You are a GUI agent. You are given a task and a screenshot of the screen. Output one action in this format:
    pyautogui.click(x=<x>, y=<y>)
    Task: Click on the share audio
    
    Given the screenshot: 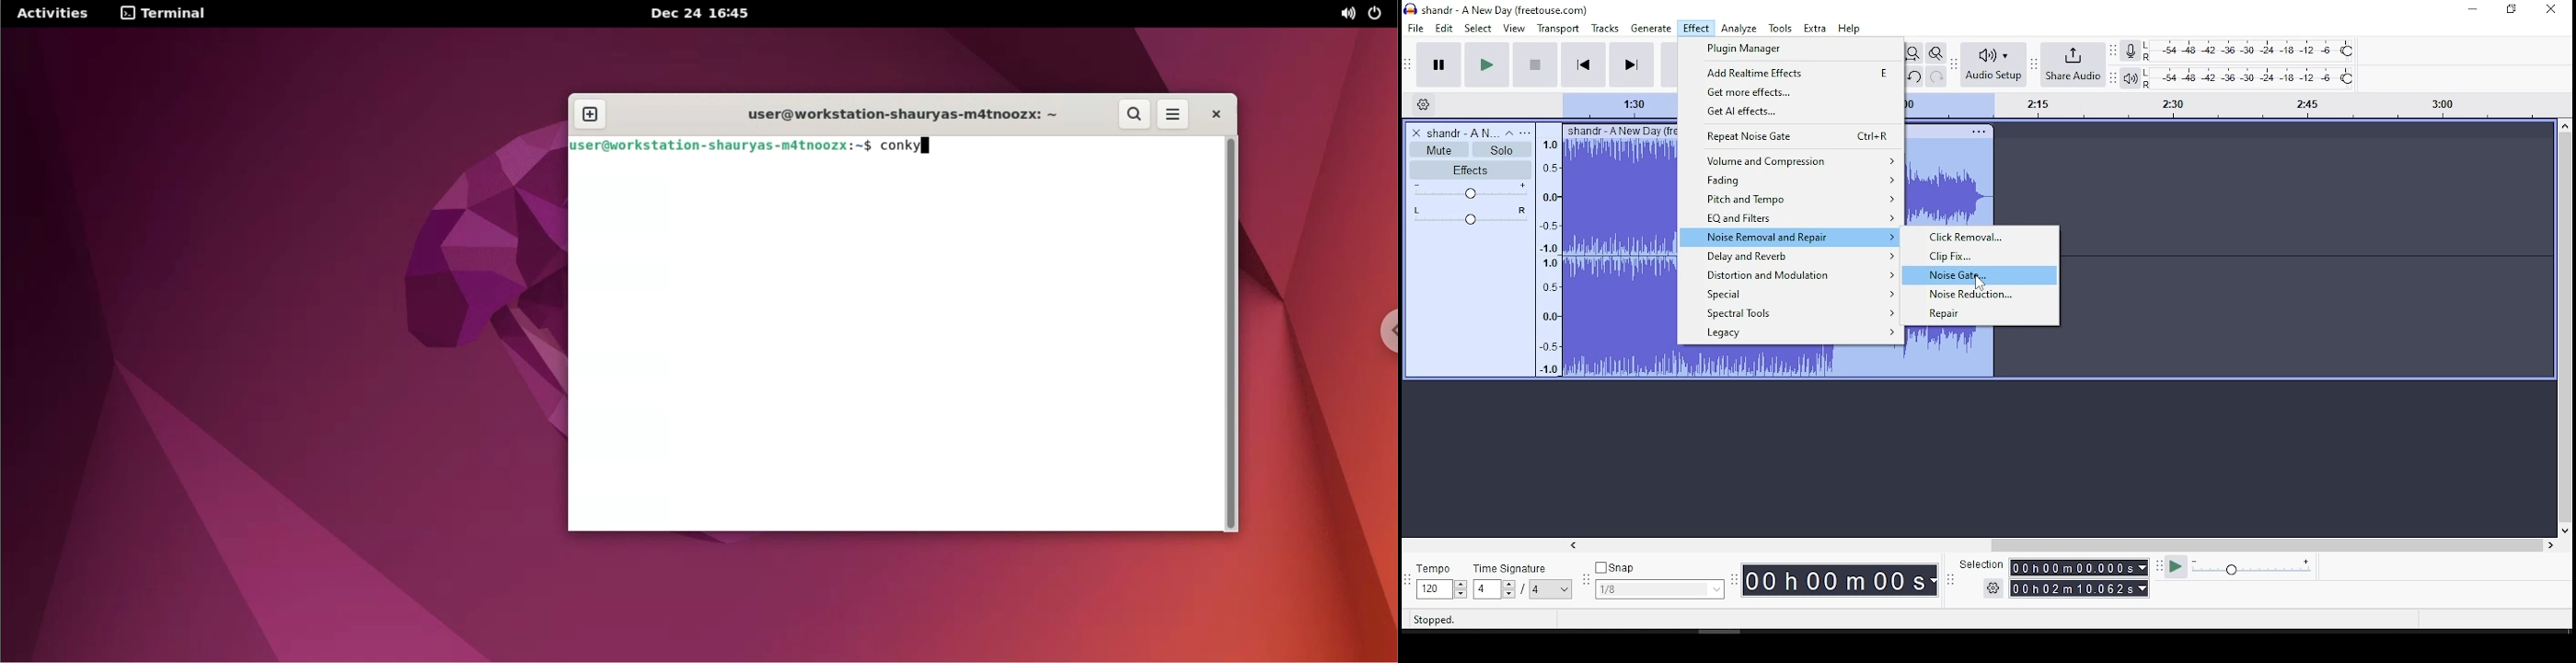 What is the action you would take?
    pyautogui.click(x=2073, y=65)
    